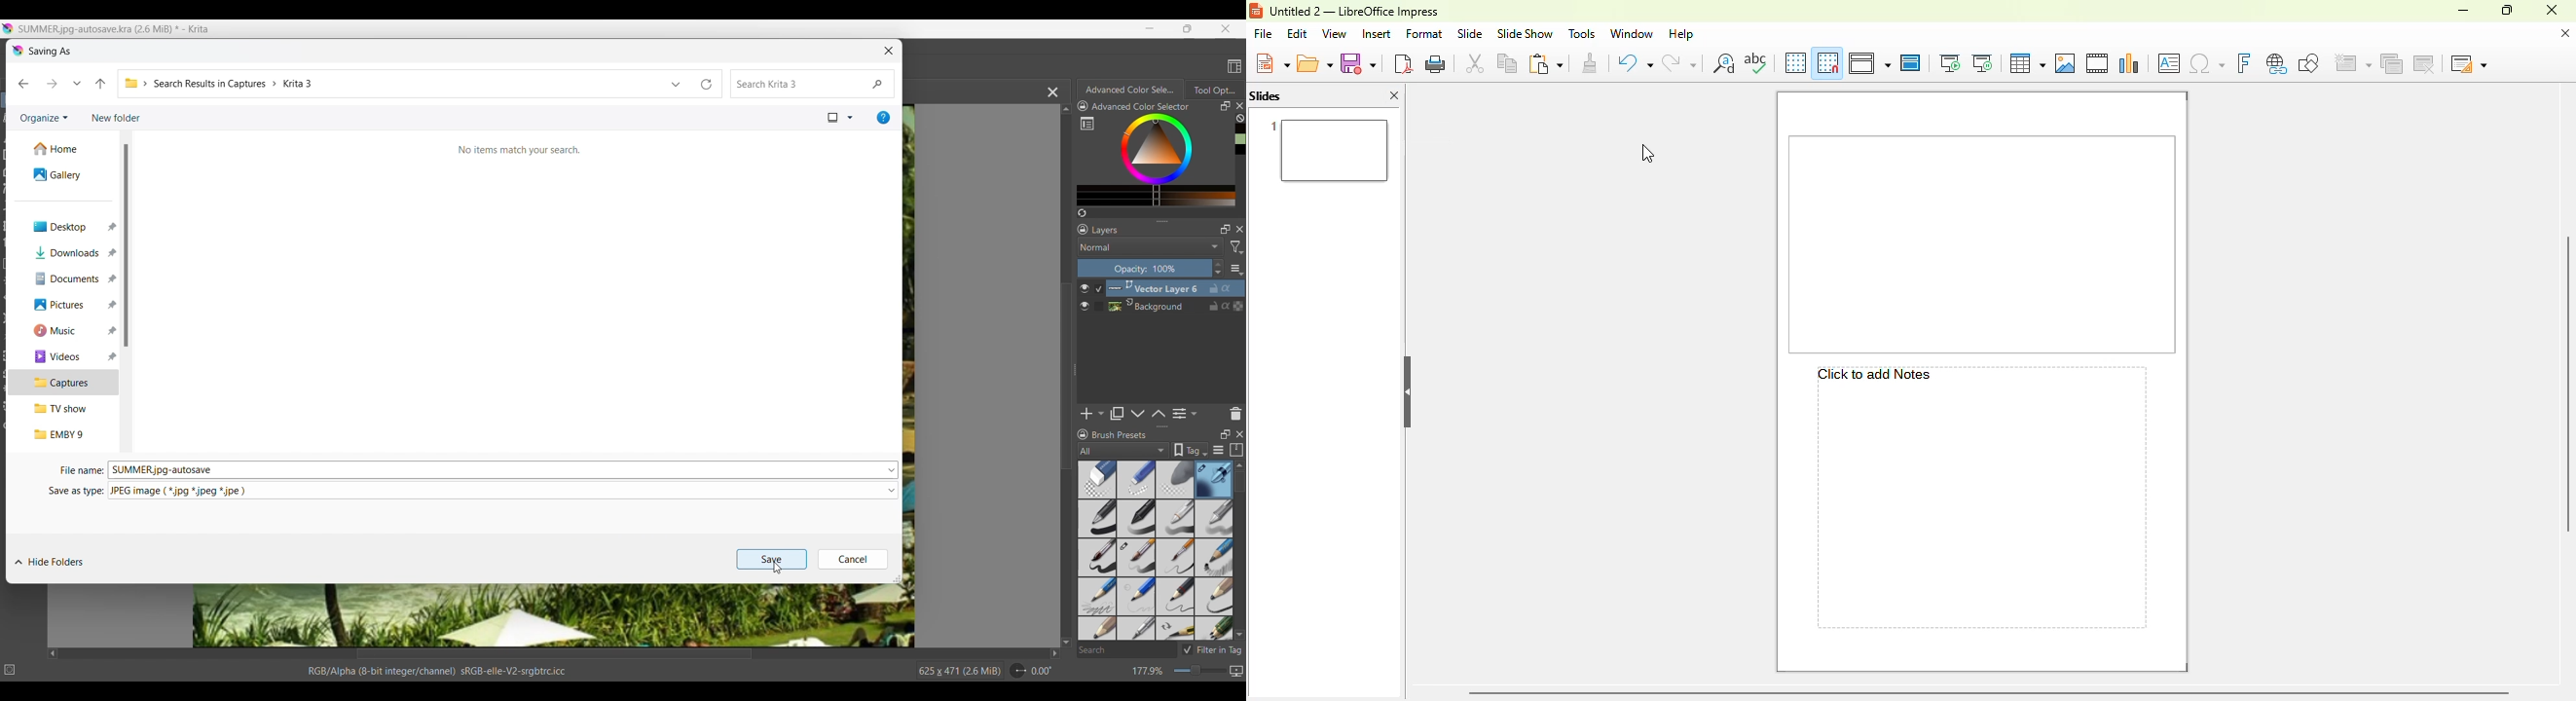 This screenshot has width=2576, height=728. I want to click on print, so click(1436, 63).